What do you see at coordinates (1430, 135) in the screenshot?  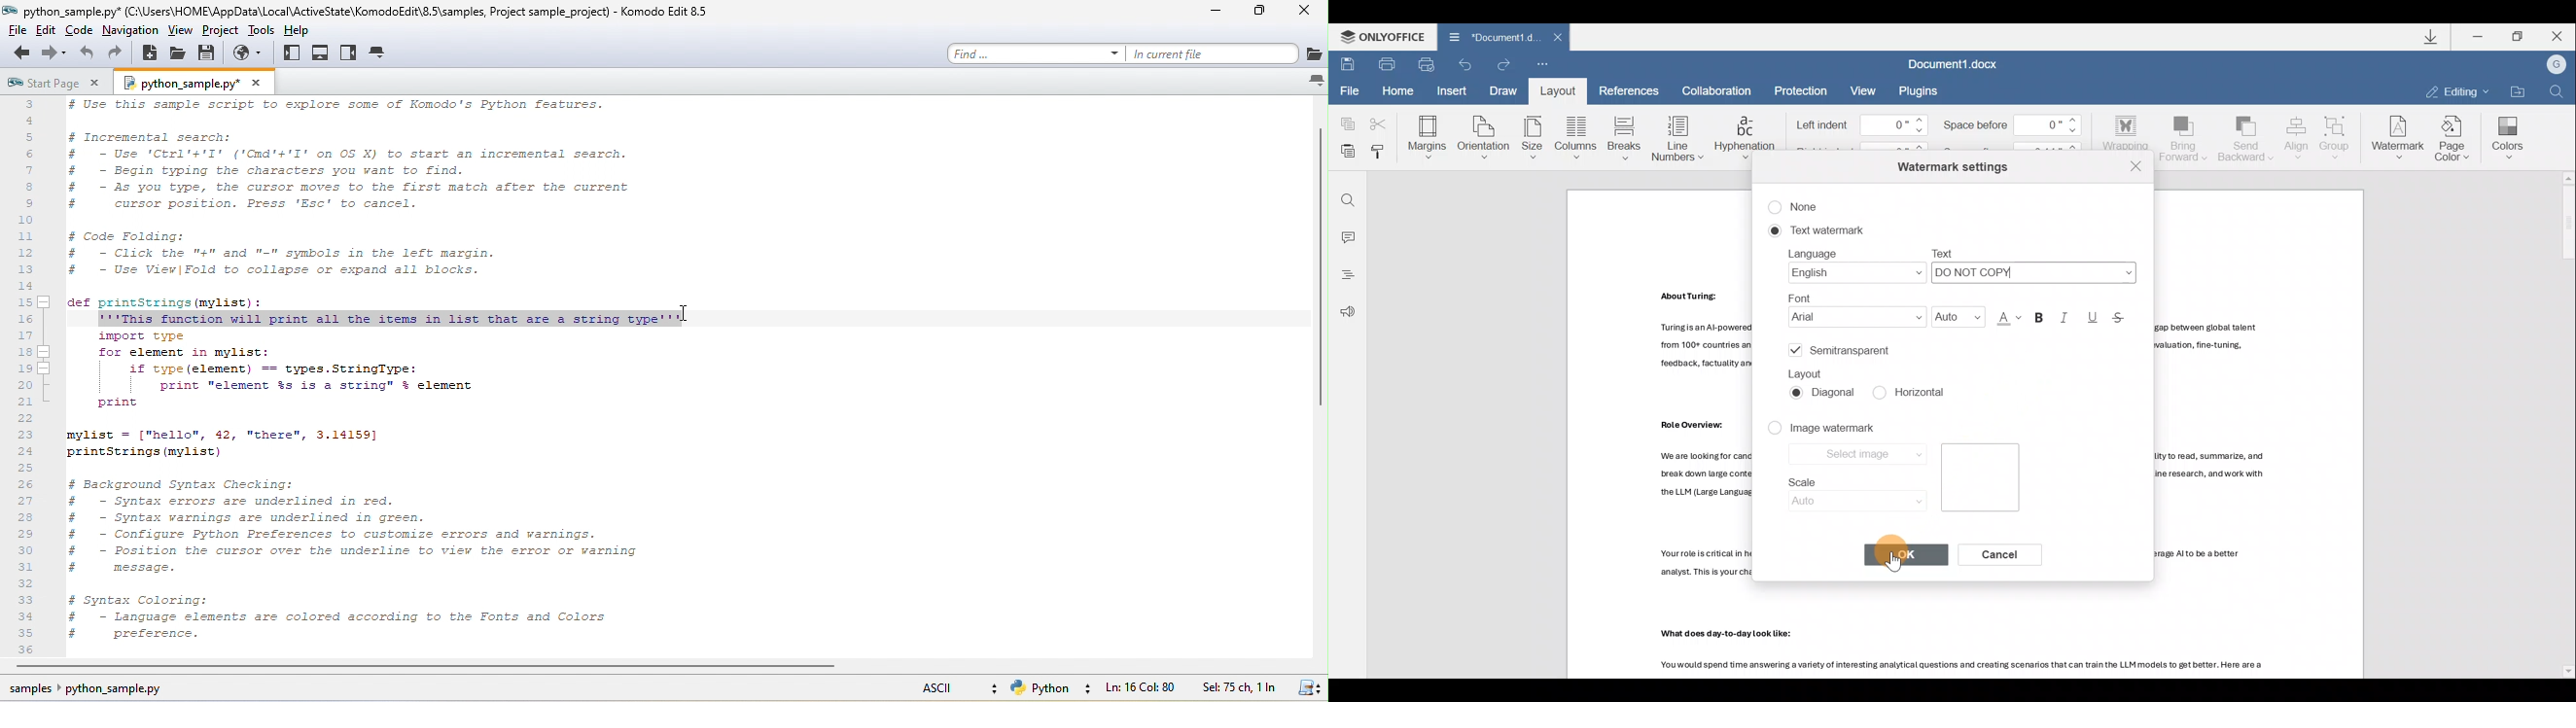 I see `Margins` at bounding box center [1430, 135].